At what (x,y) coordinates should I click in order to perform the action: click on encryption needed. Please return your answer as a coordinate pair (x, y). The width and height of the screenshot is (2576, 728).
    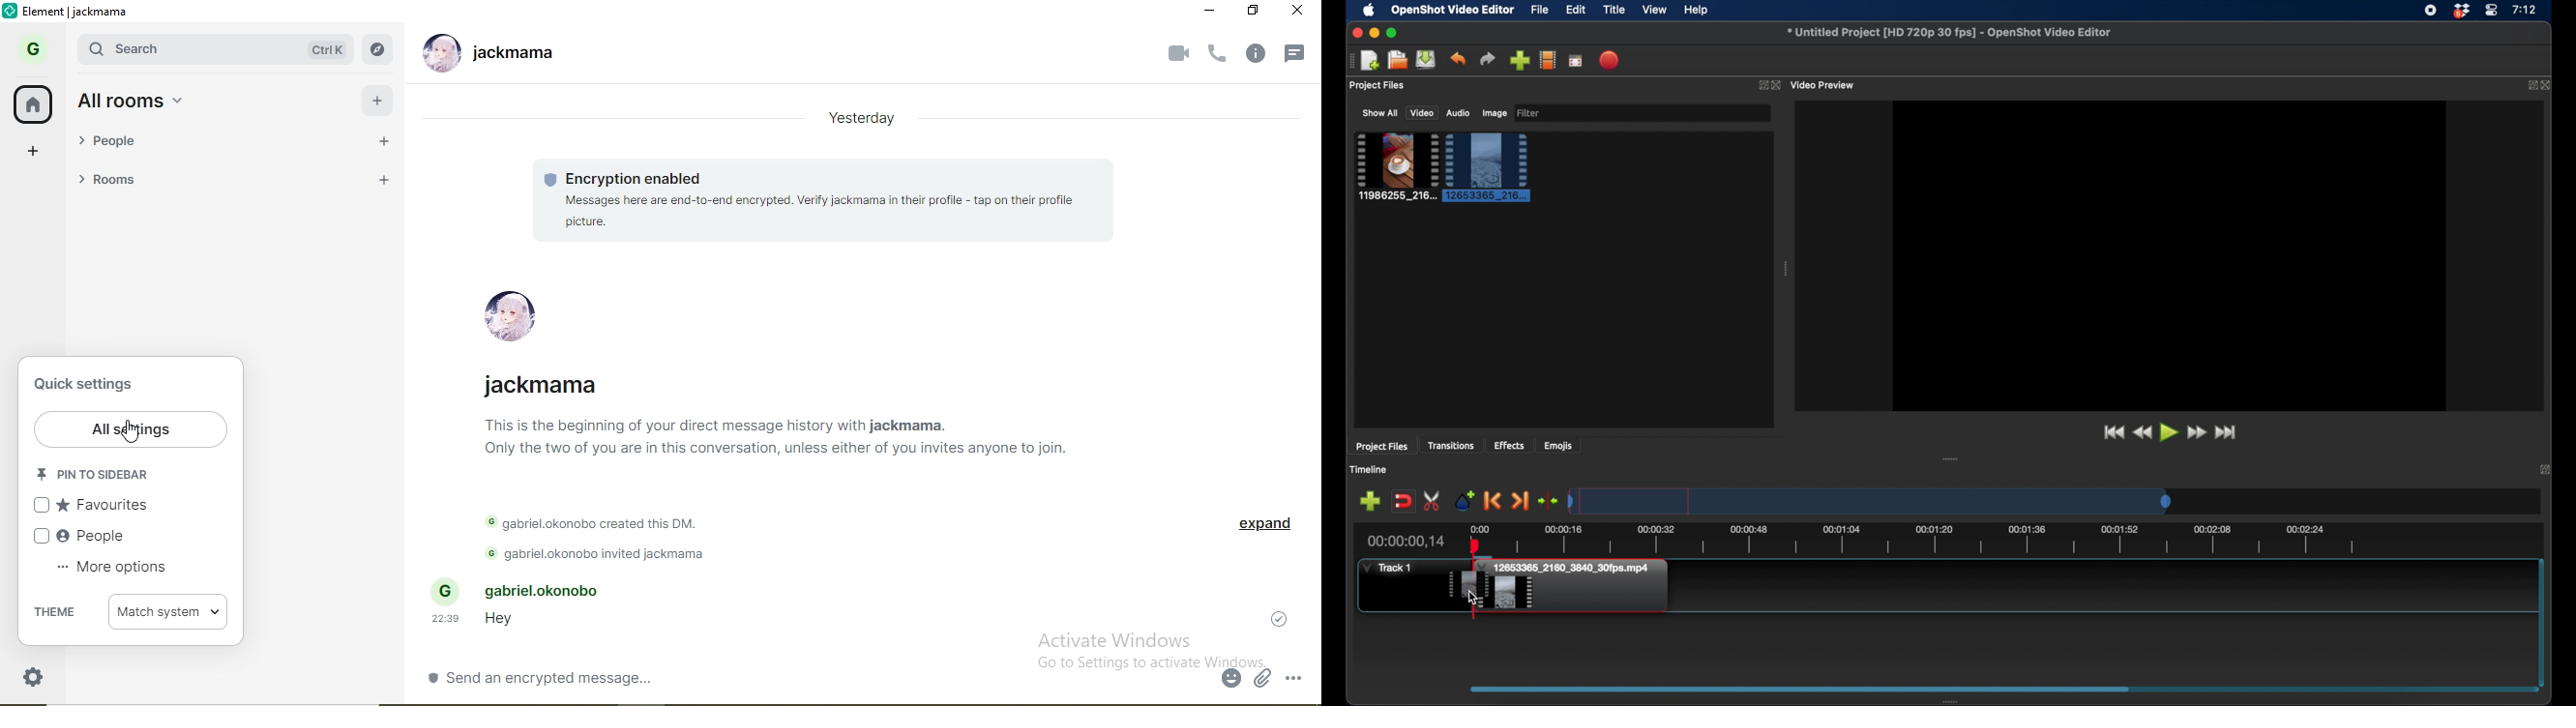
    Looking at the image, I should click on (626, 177).